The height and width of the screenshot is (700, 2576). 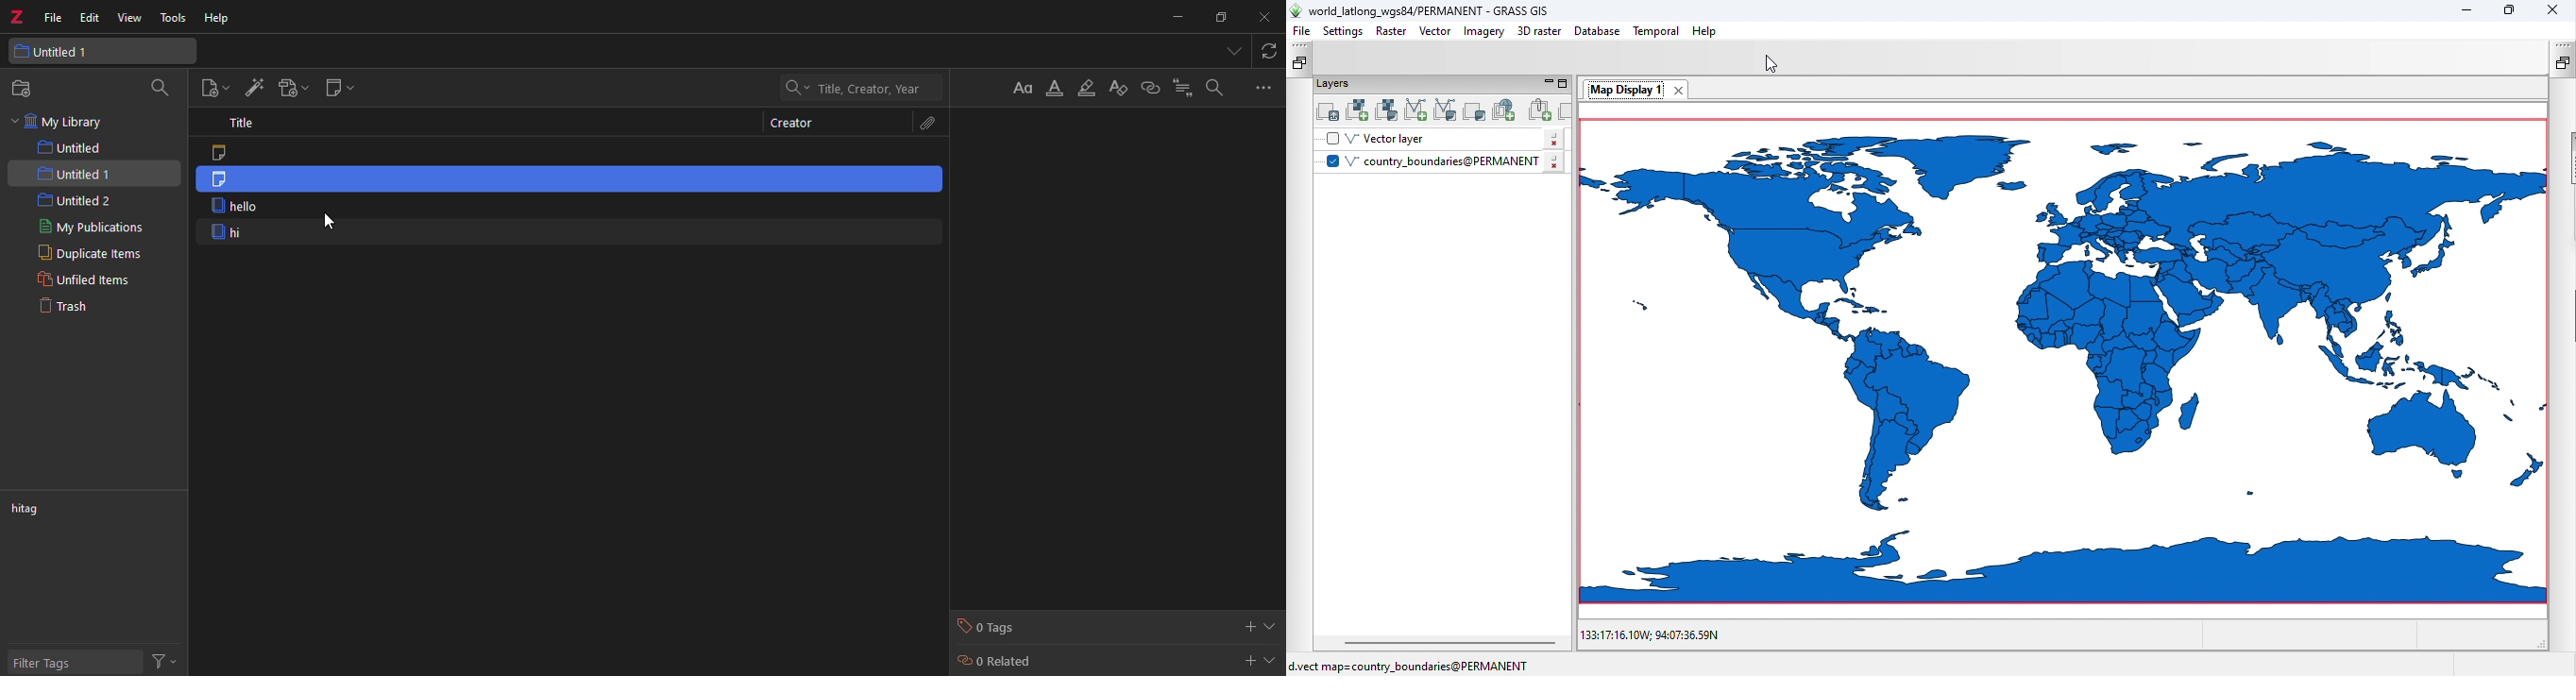 What do you see at coordinates (1018, 89) in the screenshot?
I see `format text` at bounding box center [1018, 89].